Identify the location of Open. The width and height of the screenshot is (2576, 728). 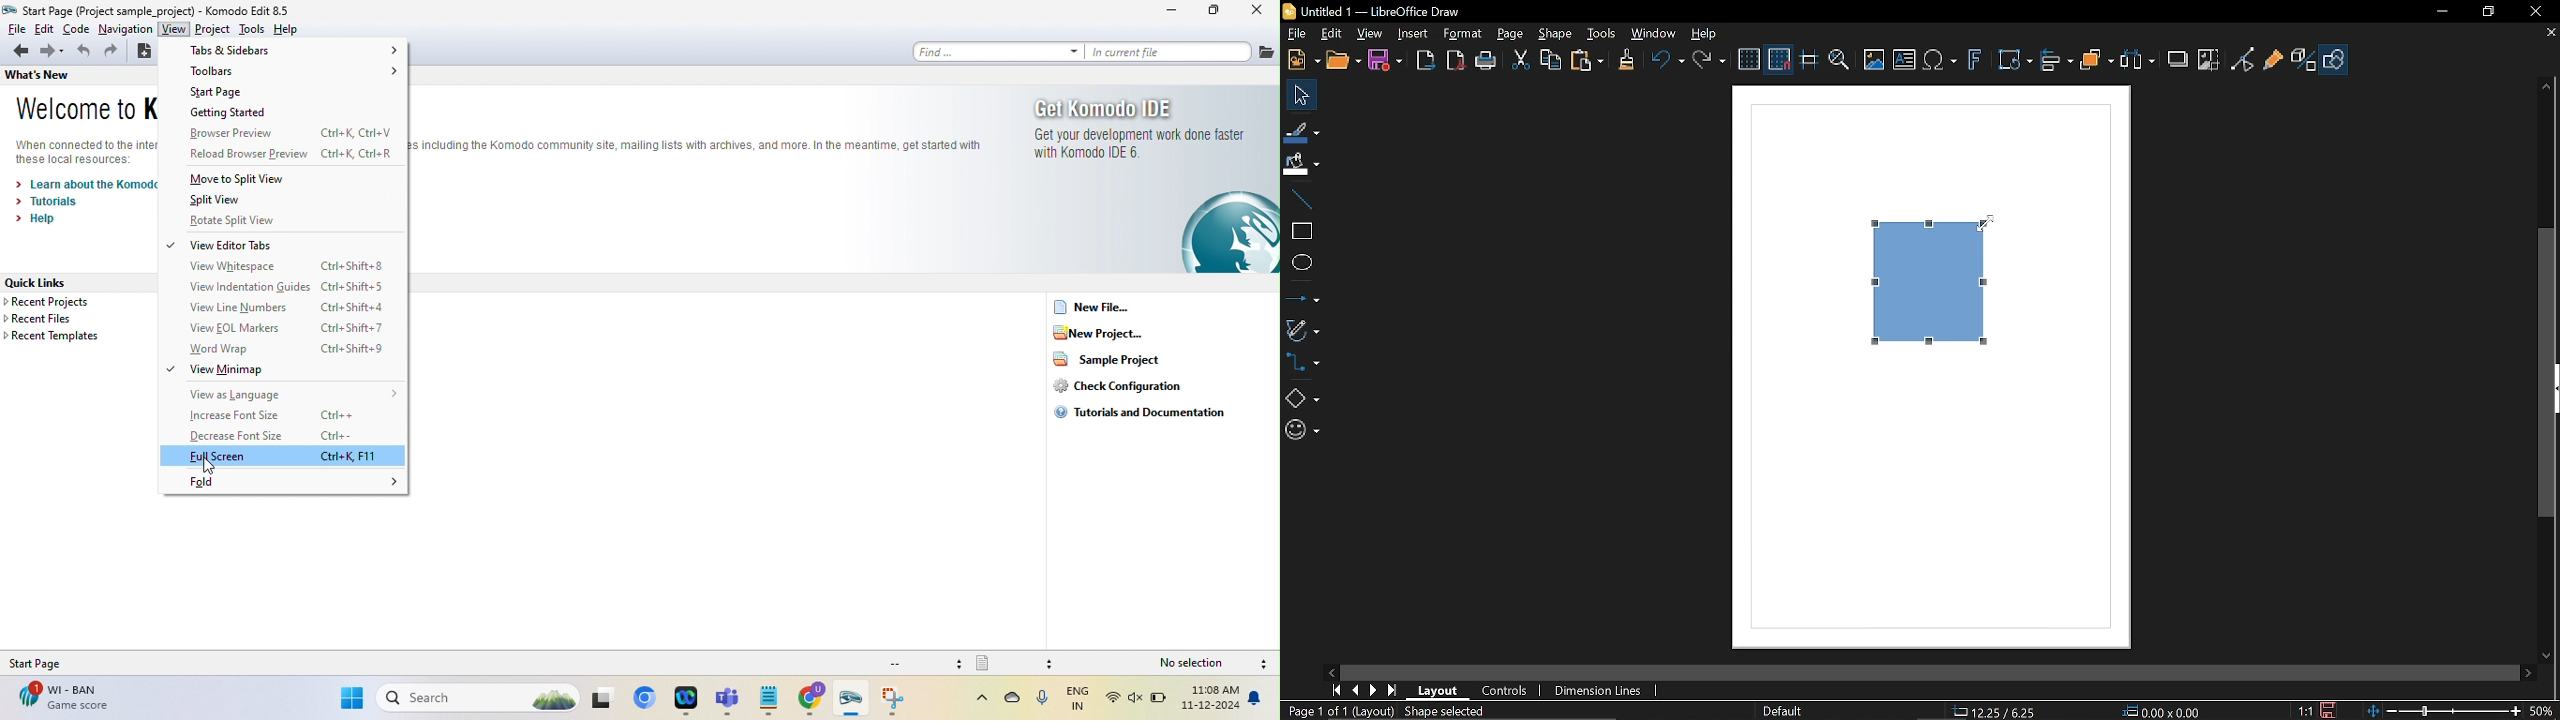
(1343, 62).